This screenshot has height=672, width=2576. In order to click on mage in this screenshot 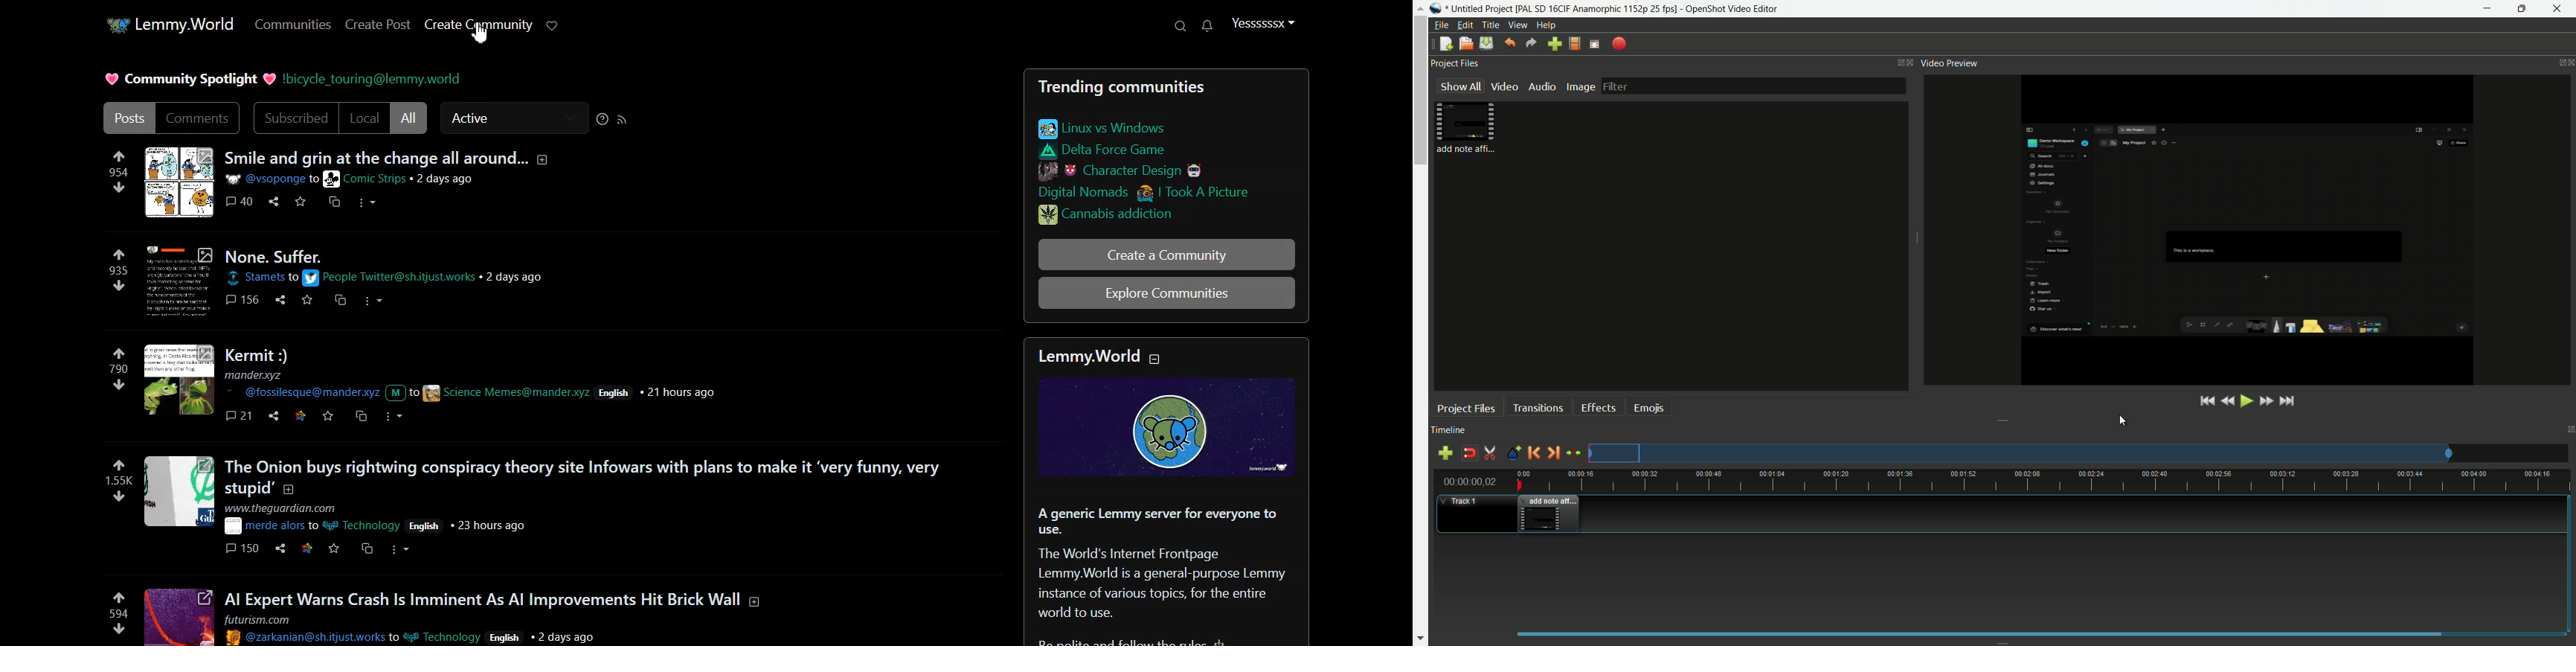, I will do `click(178, 182)`.